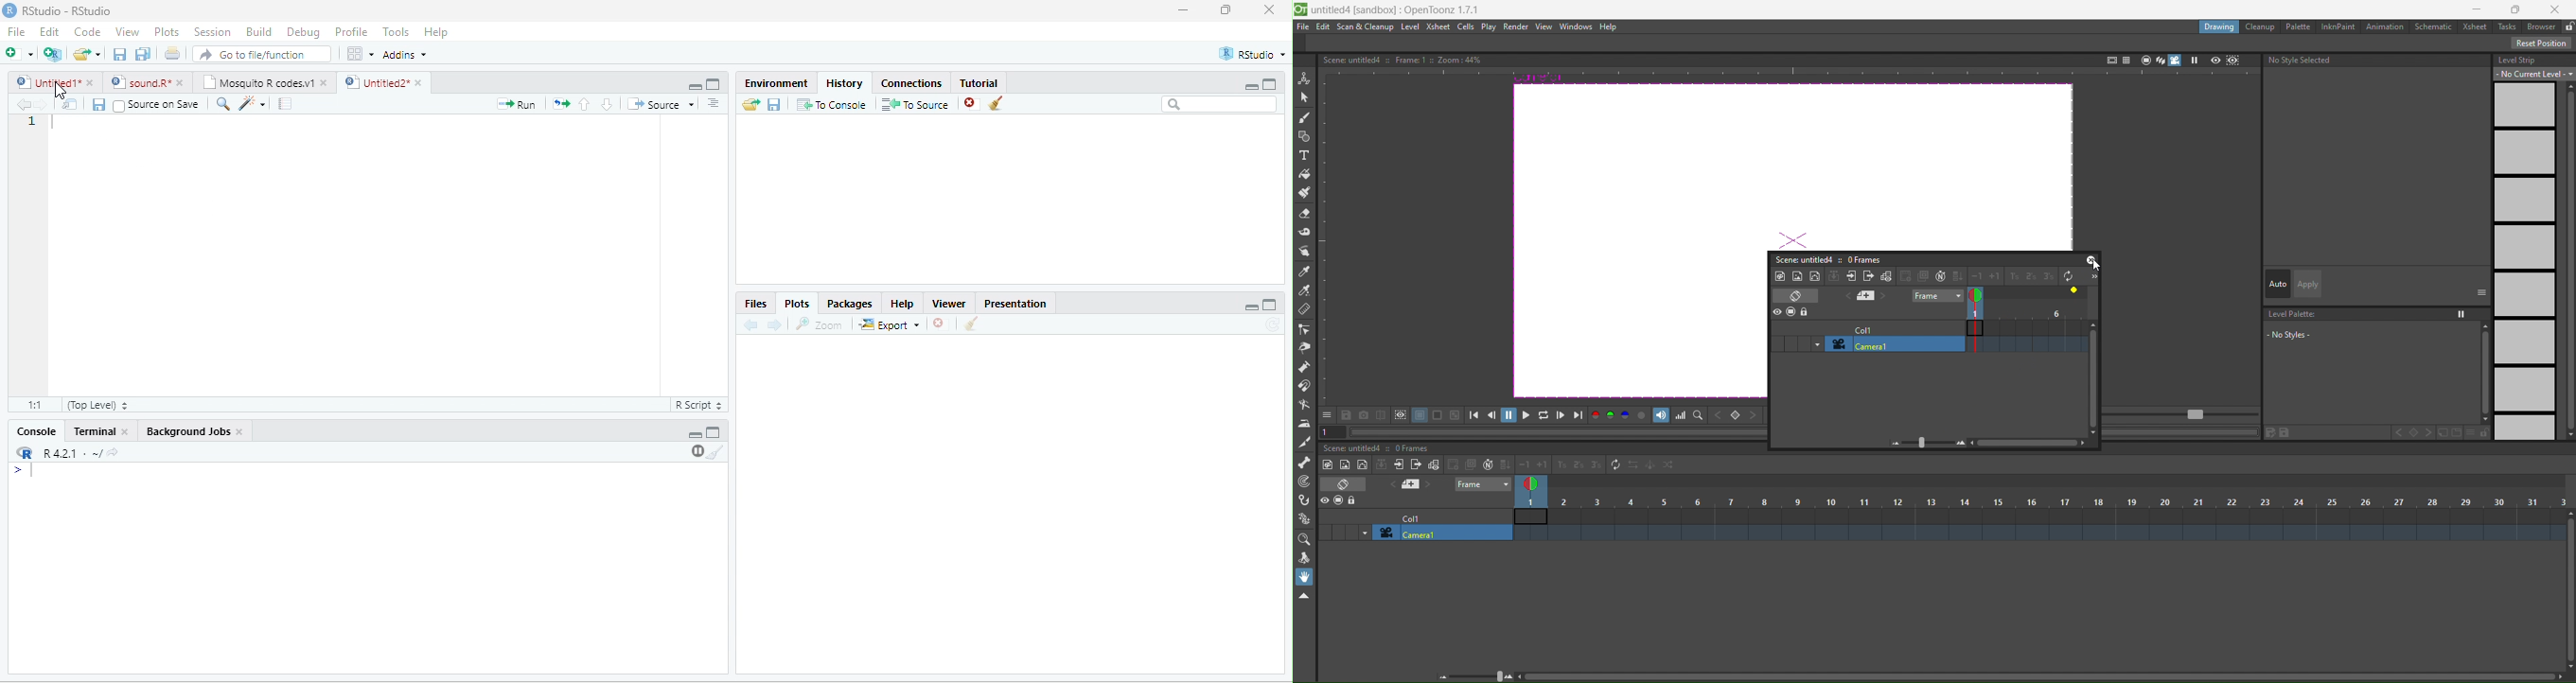 This screenshot has height=700, width=2576. What do you see at coordinates (938, 324) in the screenshot?
I see `close` at bounding box center [938, 324].